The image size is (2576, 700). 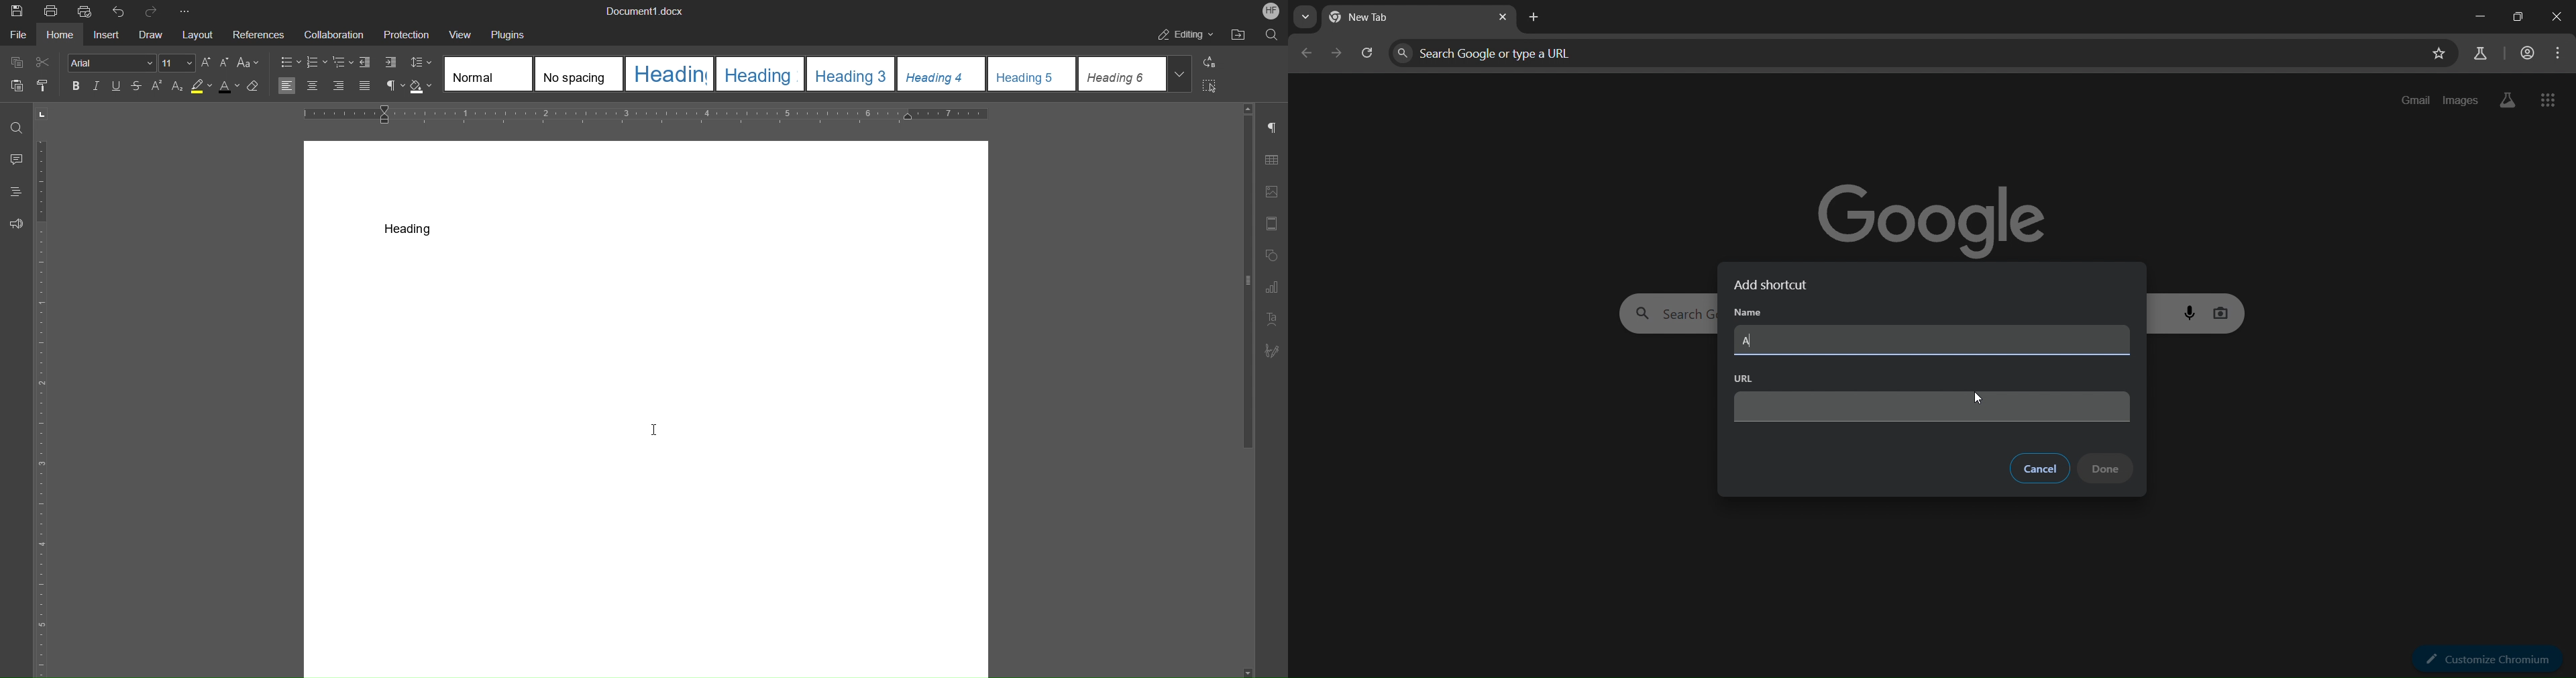 I want to click on Print, so click(x=54, y=13).